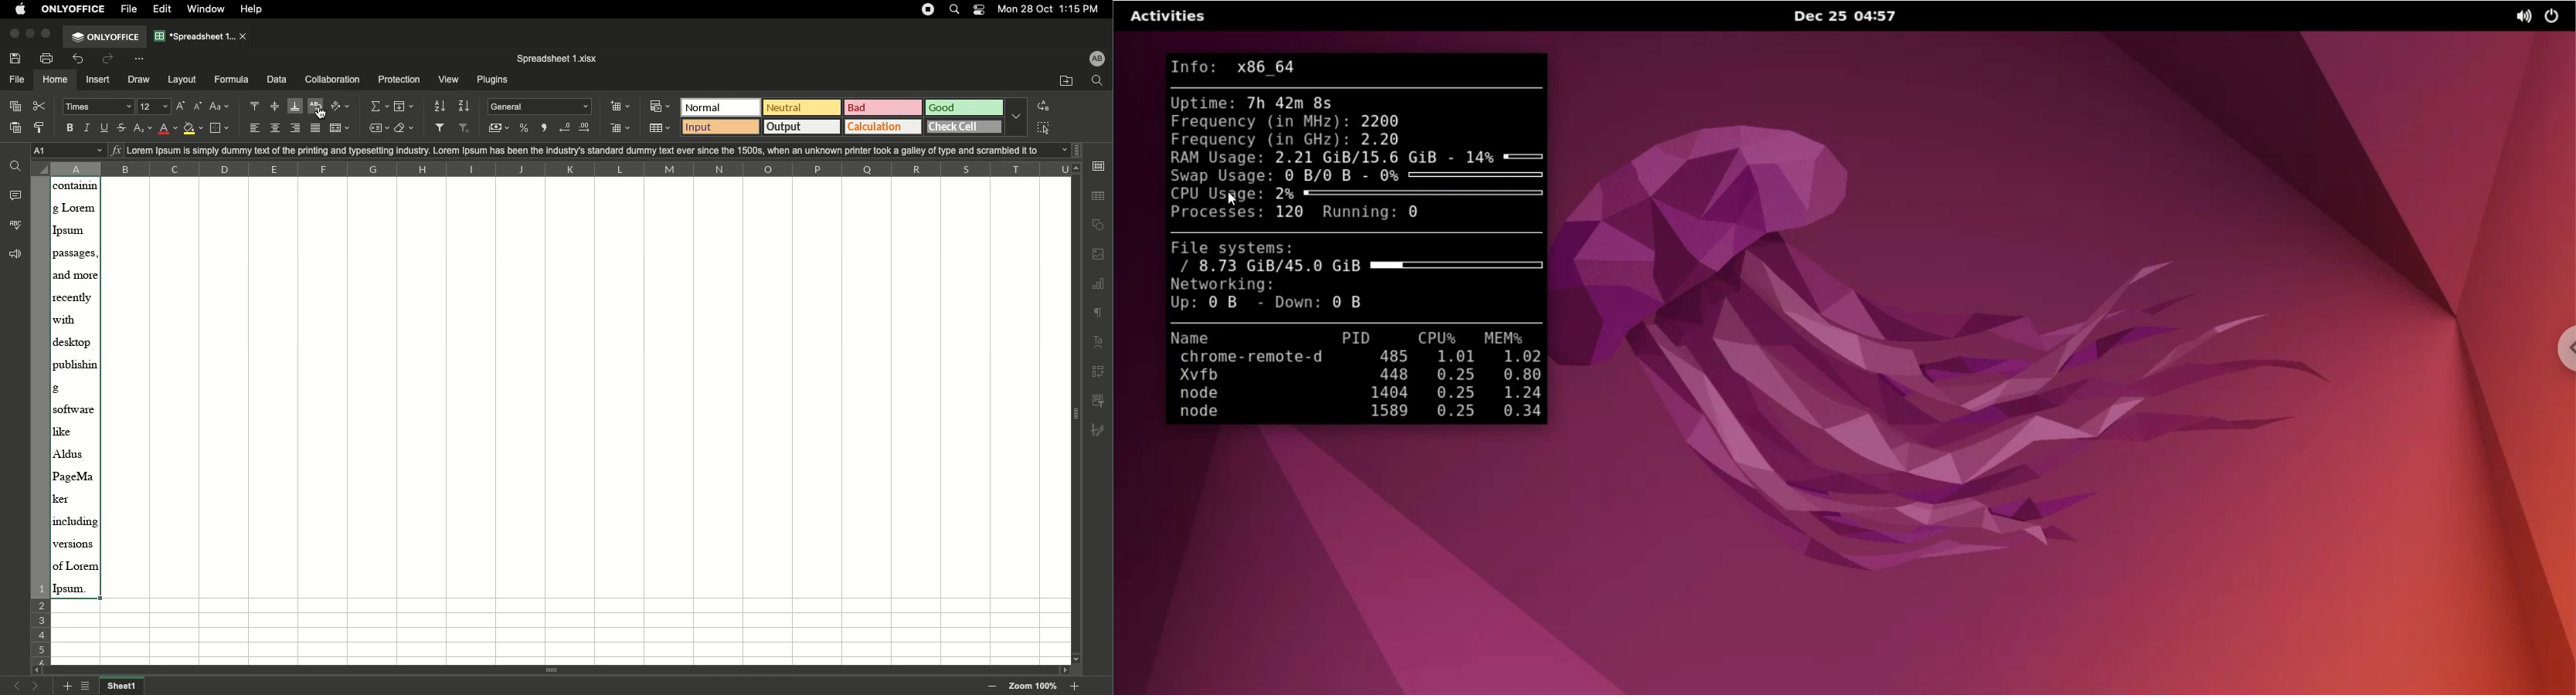  Describe the element at coordinates (802, 107) in the screenshot. I see `Neutral` at that location.